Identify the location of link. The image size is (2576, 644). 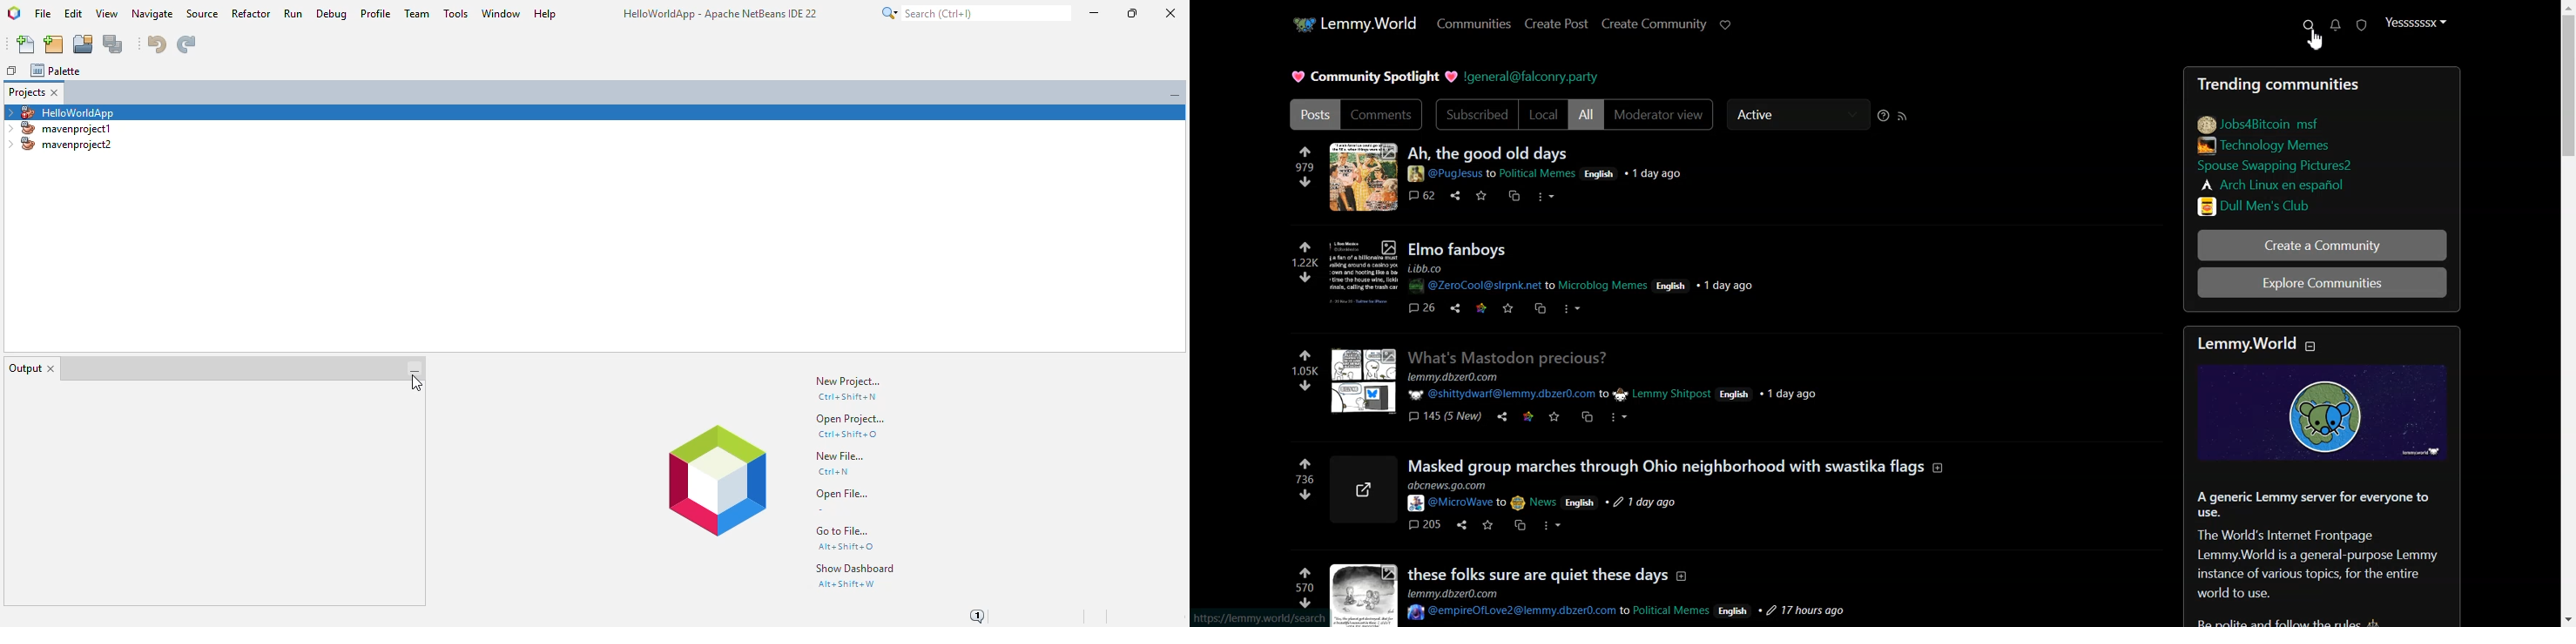
(1369, 379).